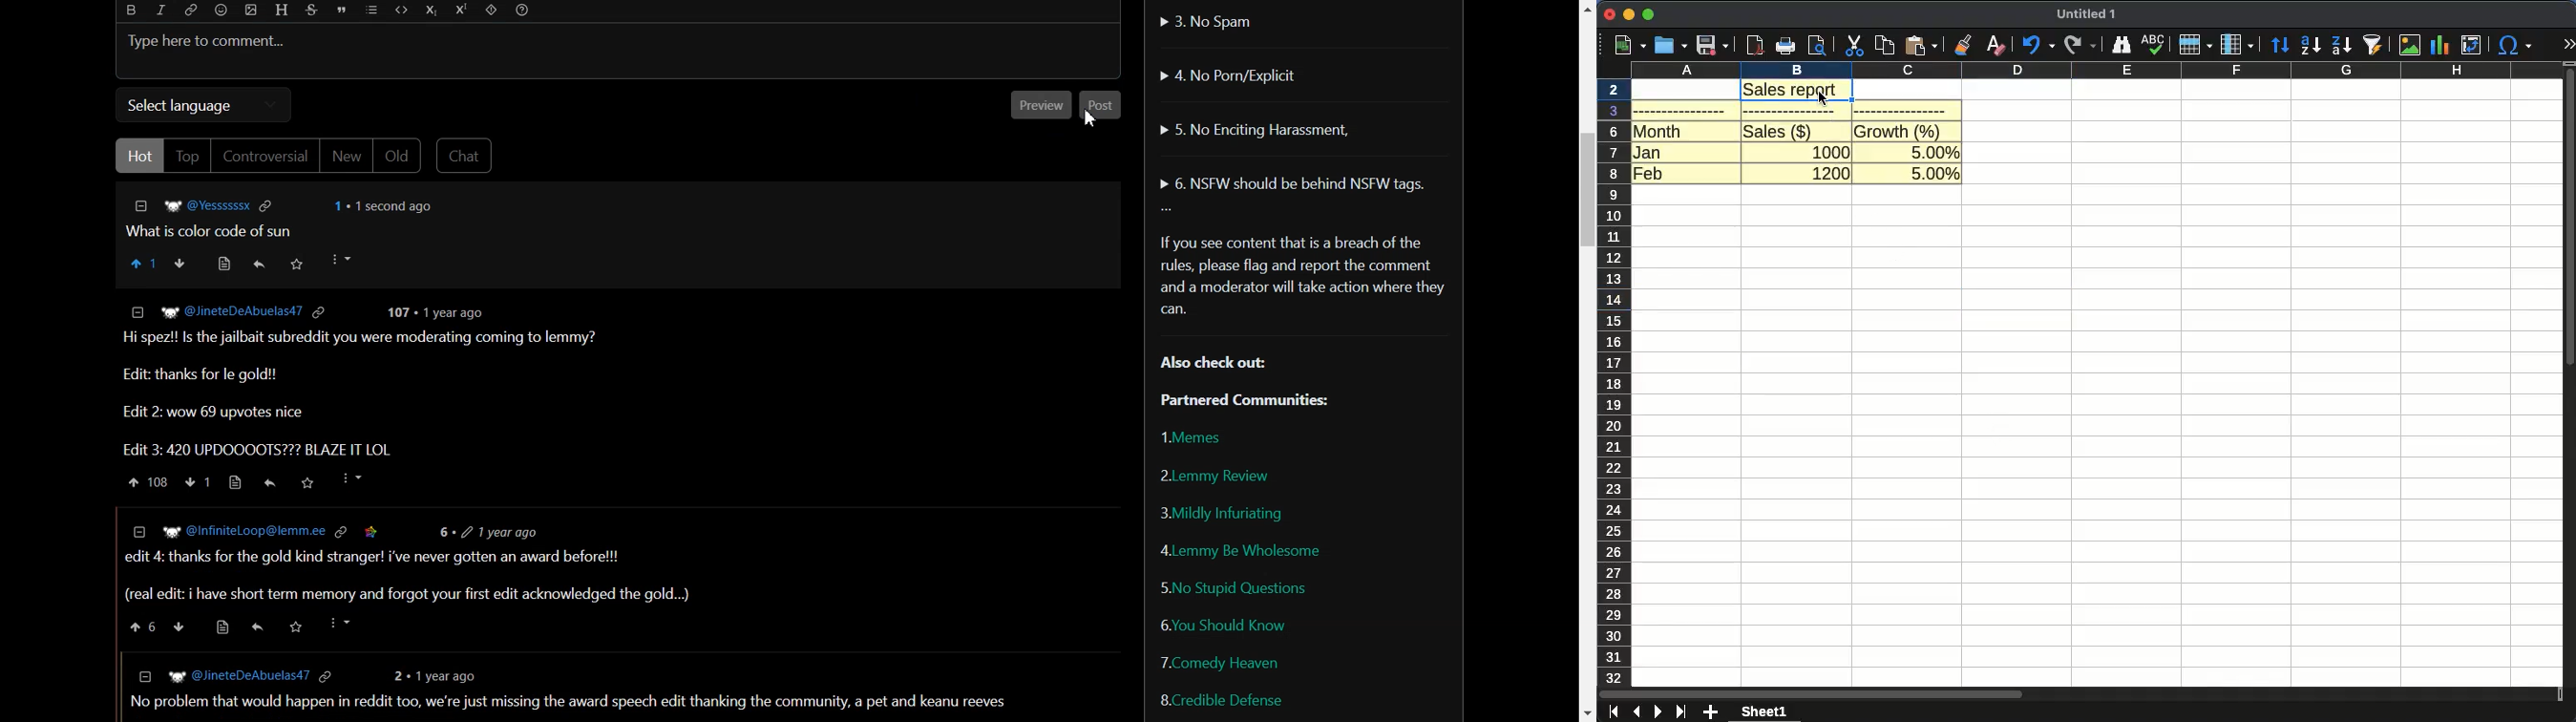 The width and height of the screenshot is (2576, 728). What do you see at coordinates (2097, 71) in the screenshot?
I see `column` at bounding box center [2097, 71].